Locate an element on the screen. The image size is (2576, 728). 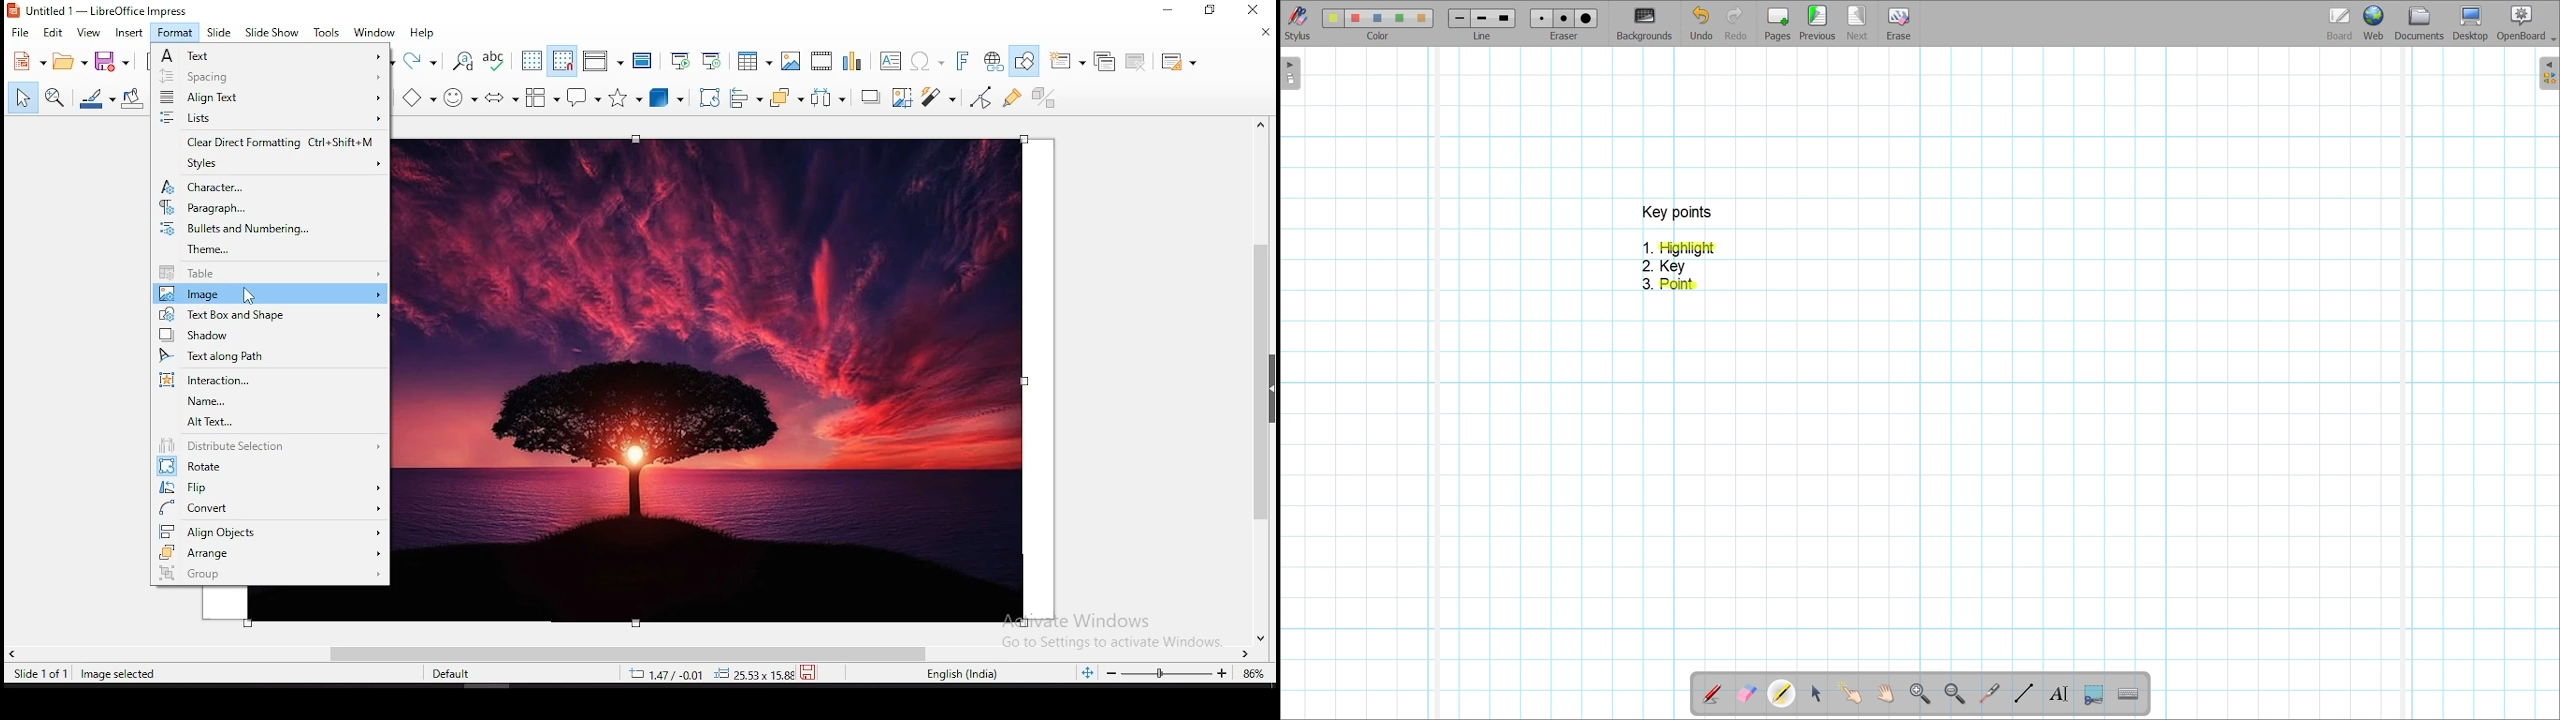
Draw lines is located at coordinates (2023, 693).